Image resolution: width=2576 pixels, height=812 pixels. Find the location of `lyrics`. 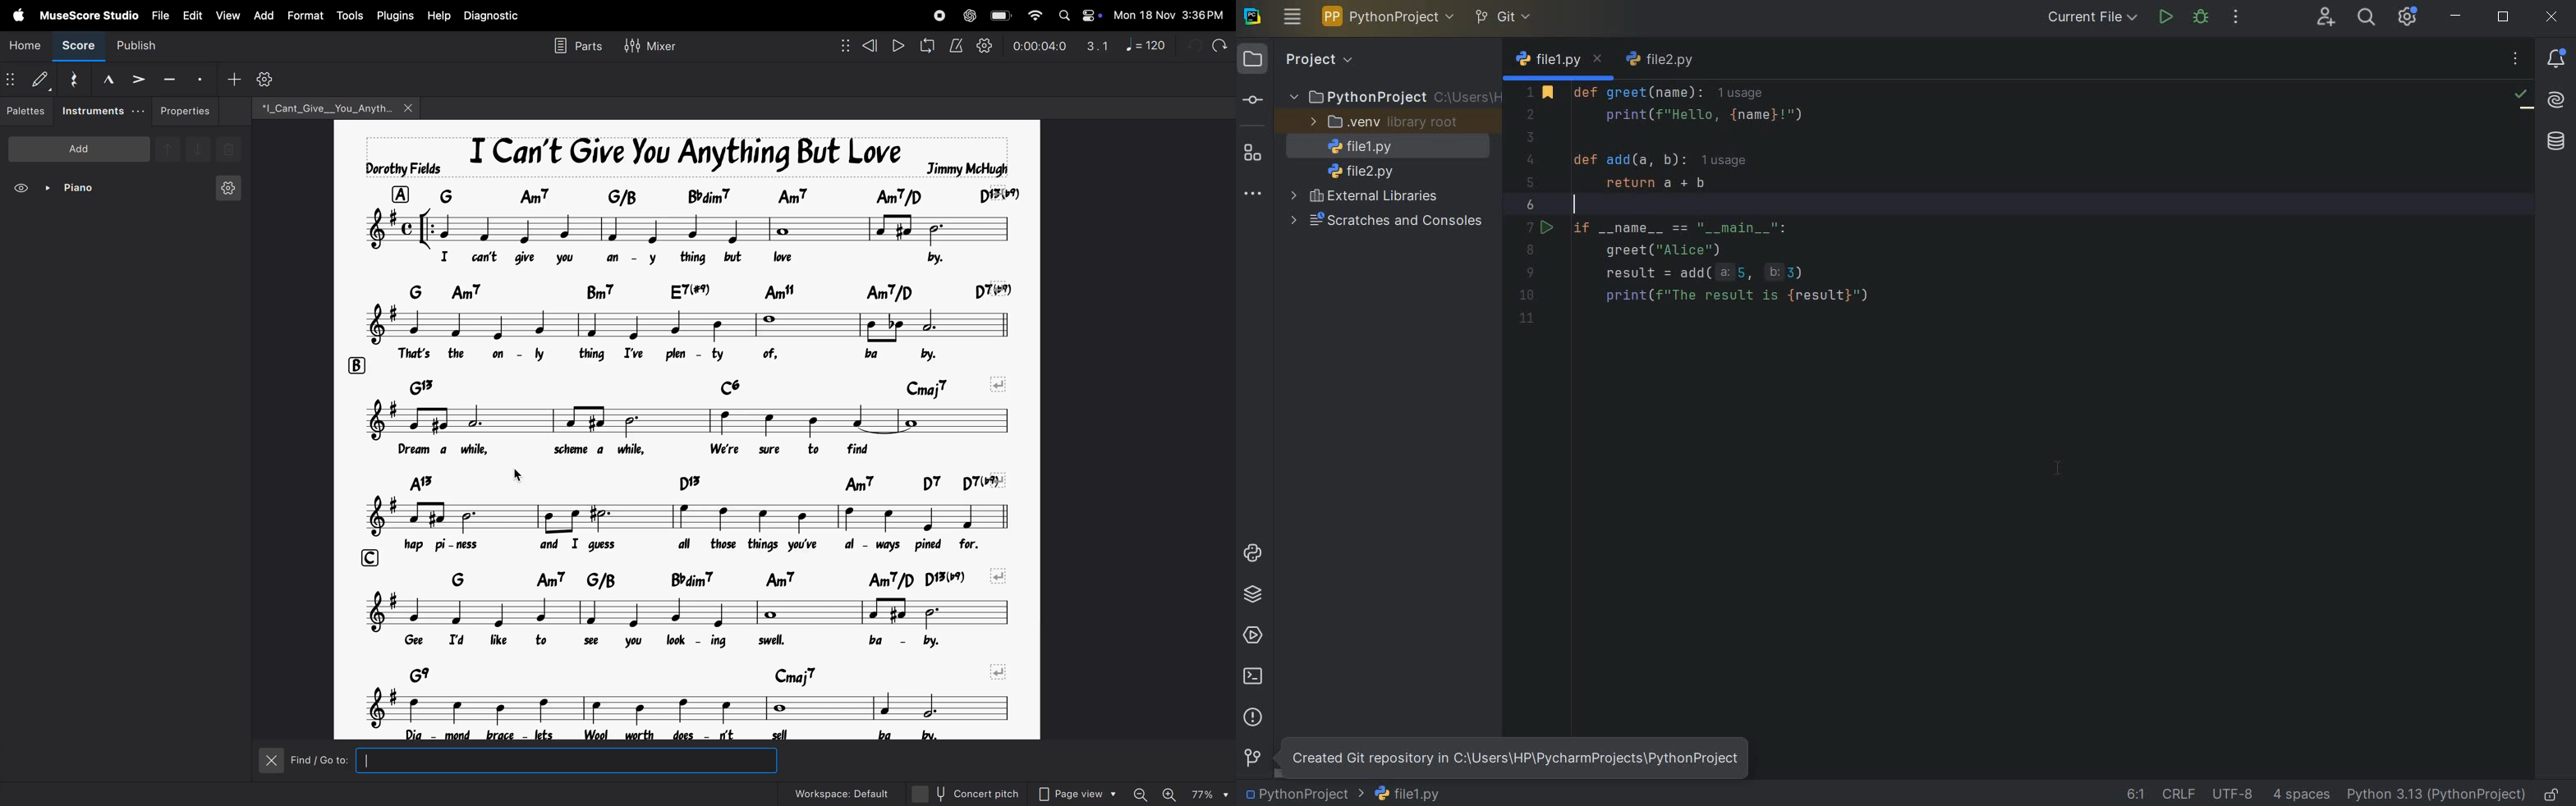

lyrics is located at coordinates (687, 258).